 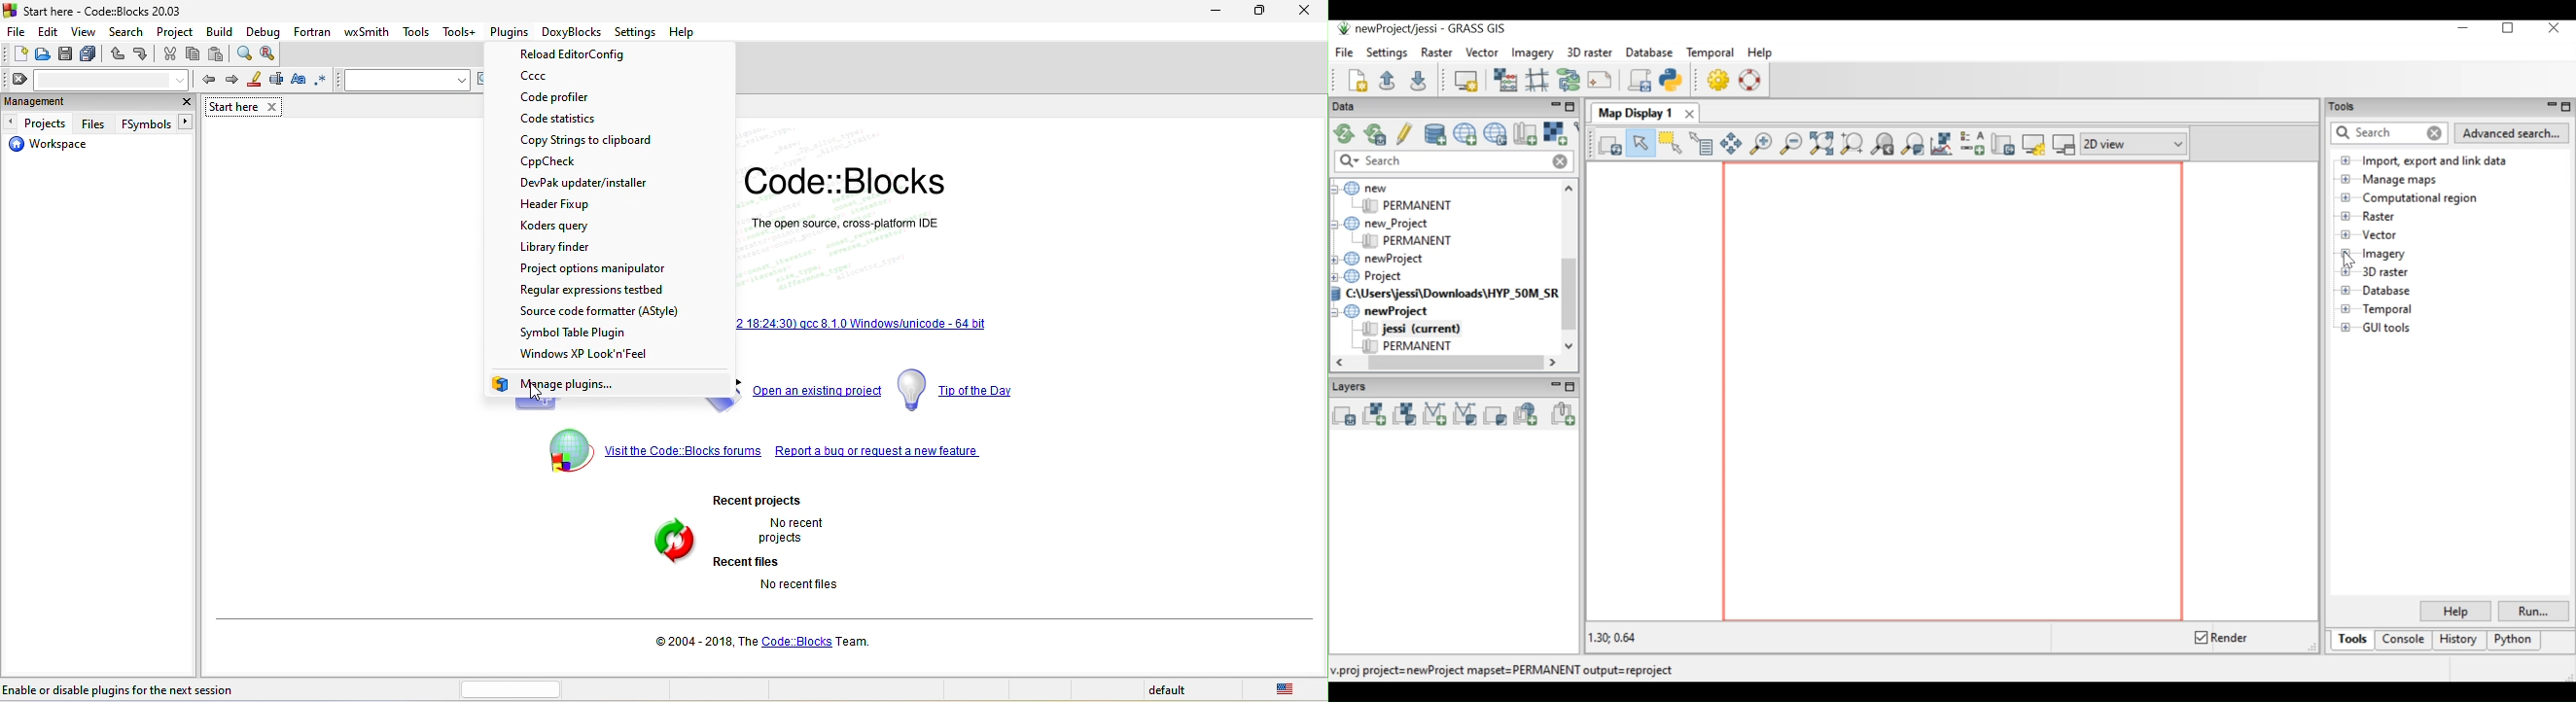 What do you see at coordinates (265, 30) in the screenshot?
I see `debug` at bounding box center [265, 30].